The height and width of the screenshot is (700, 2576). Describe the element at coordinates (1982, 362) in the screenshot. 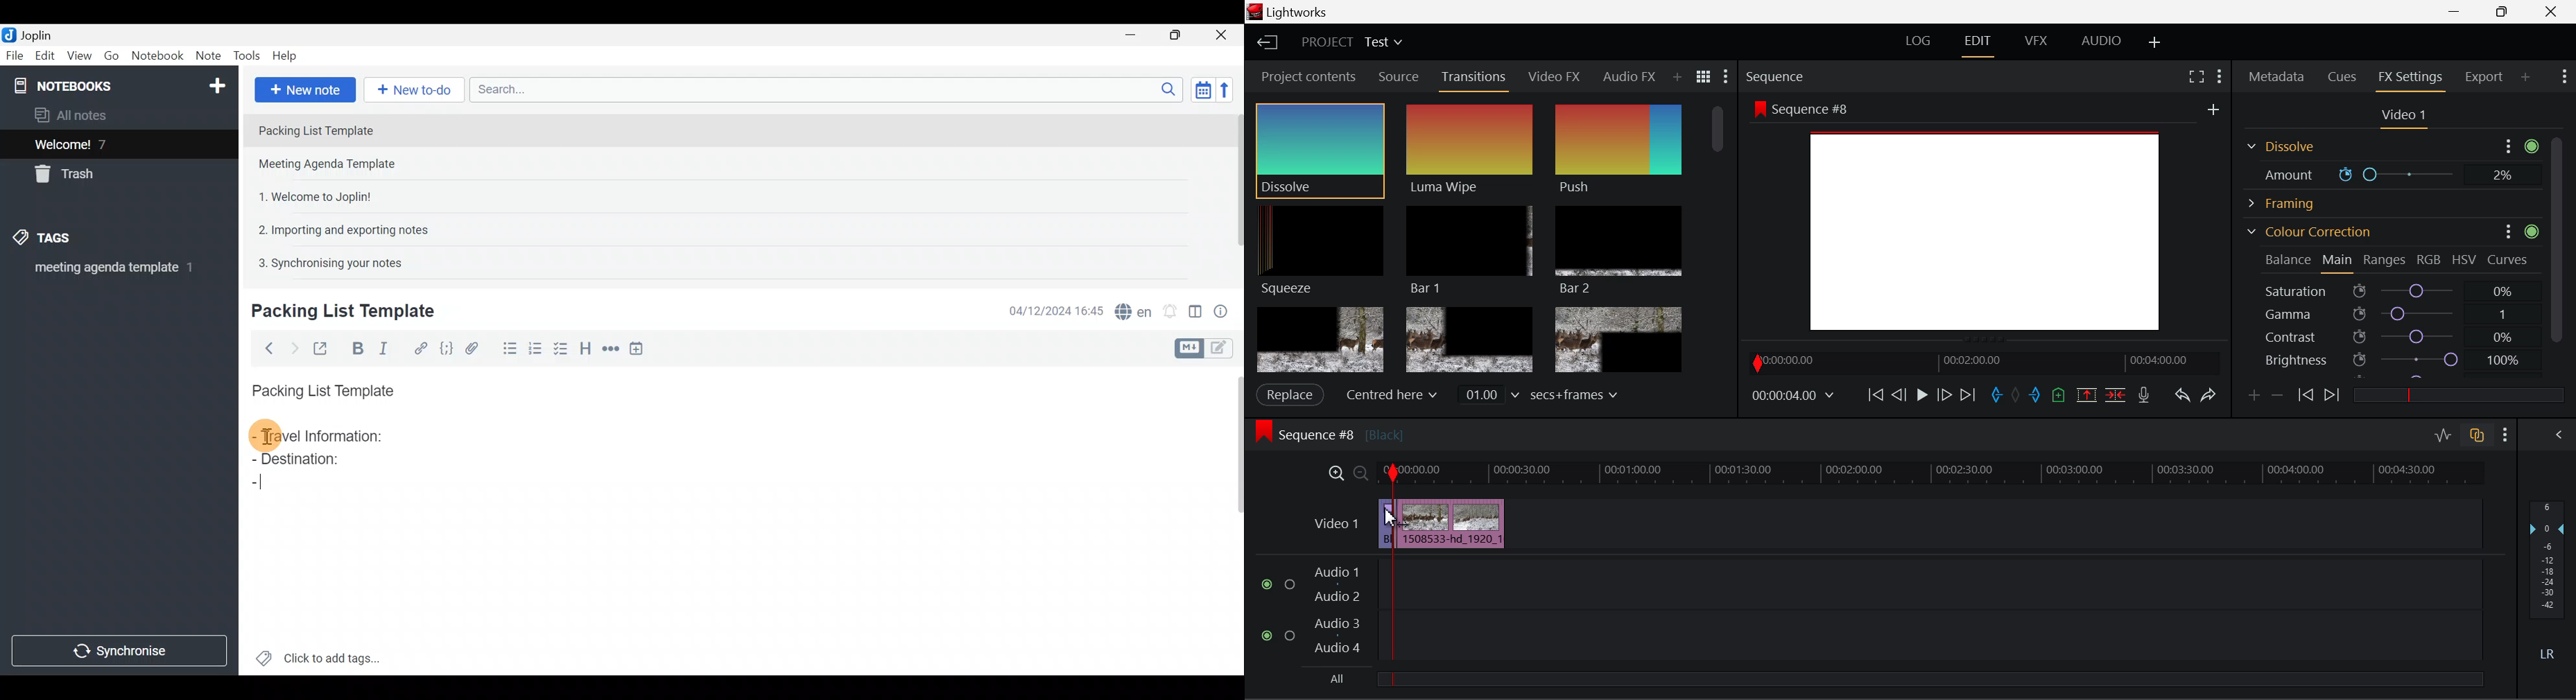

I see `Project Timeline Navigator` at that location.